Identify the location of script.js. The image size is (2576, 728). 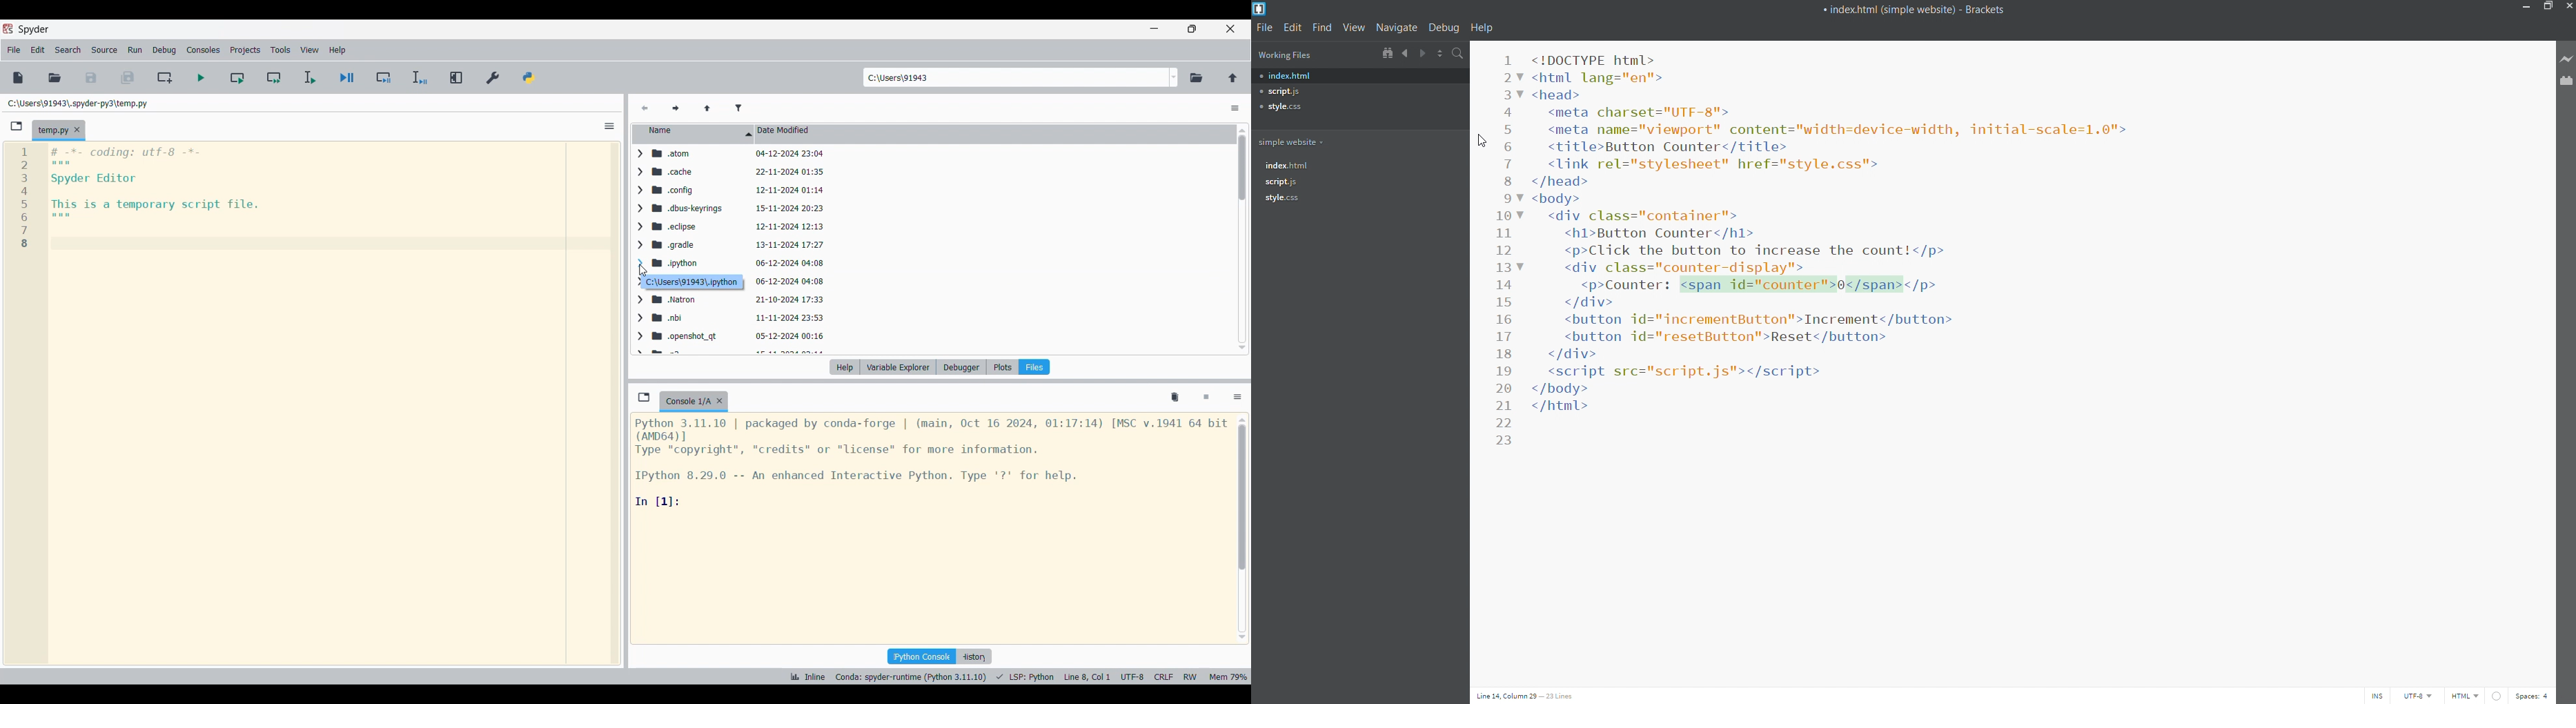
(1359, 183).